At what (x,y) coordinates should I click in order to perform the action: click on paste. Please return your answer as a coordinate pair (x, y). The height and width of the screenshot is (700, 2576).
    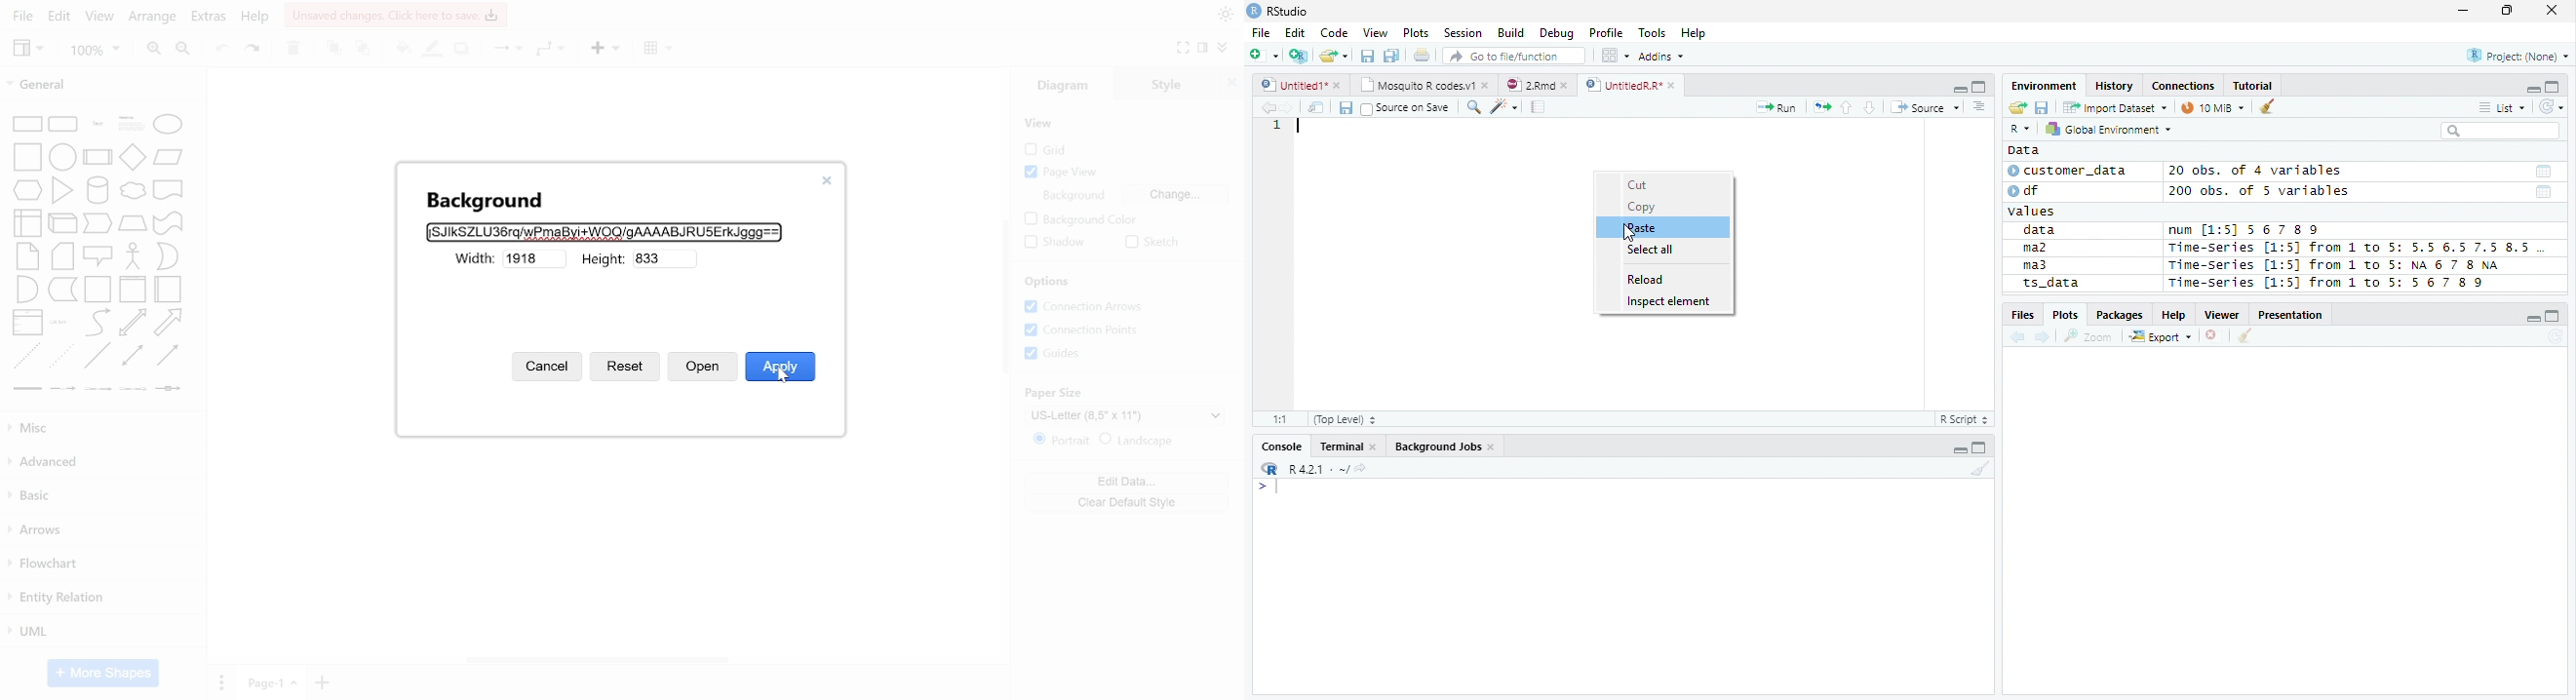
    Looking at the image, I should click on (1641, 228).